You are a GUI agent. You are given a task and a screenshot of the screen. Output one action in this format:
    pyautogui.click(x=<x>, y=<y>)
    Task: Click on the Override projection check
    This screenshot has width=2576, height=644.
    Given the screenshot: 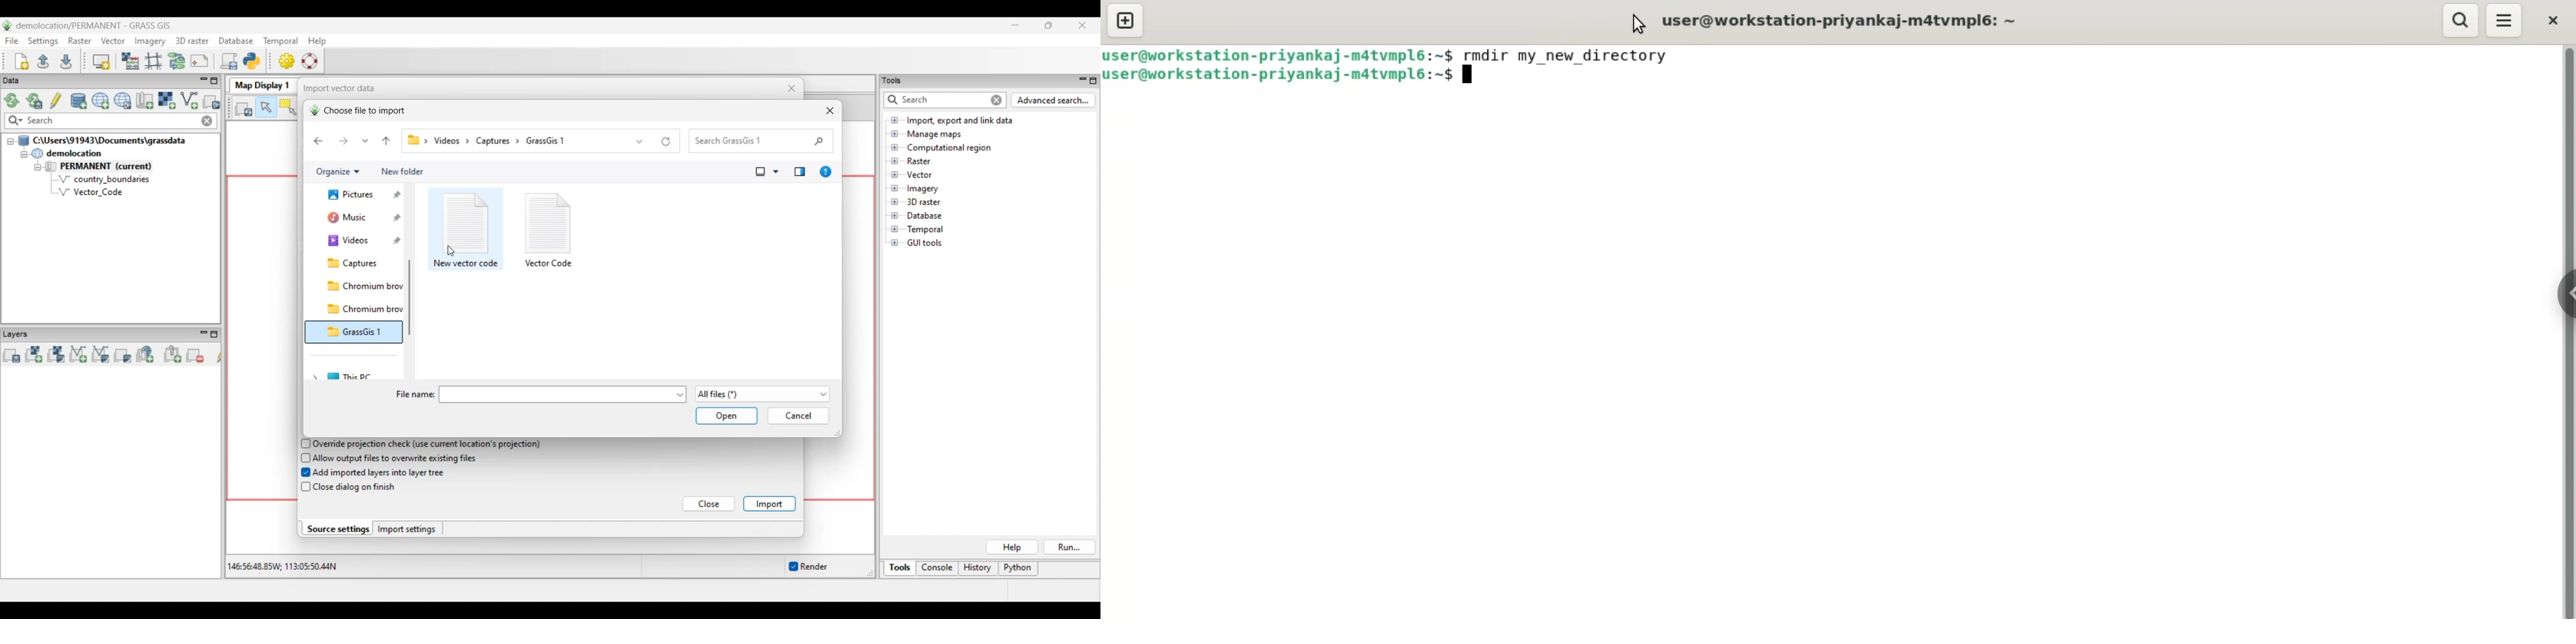 What is the action you would take?
    pyautogui.click(x=427, y=444)
    